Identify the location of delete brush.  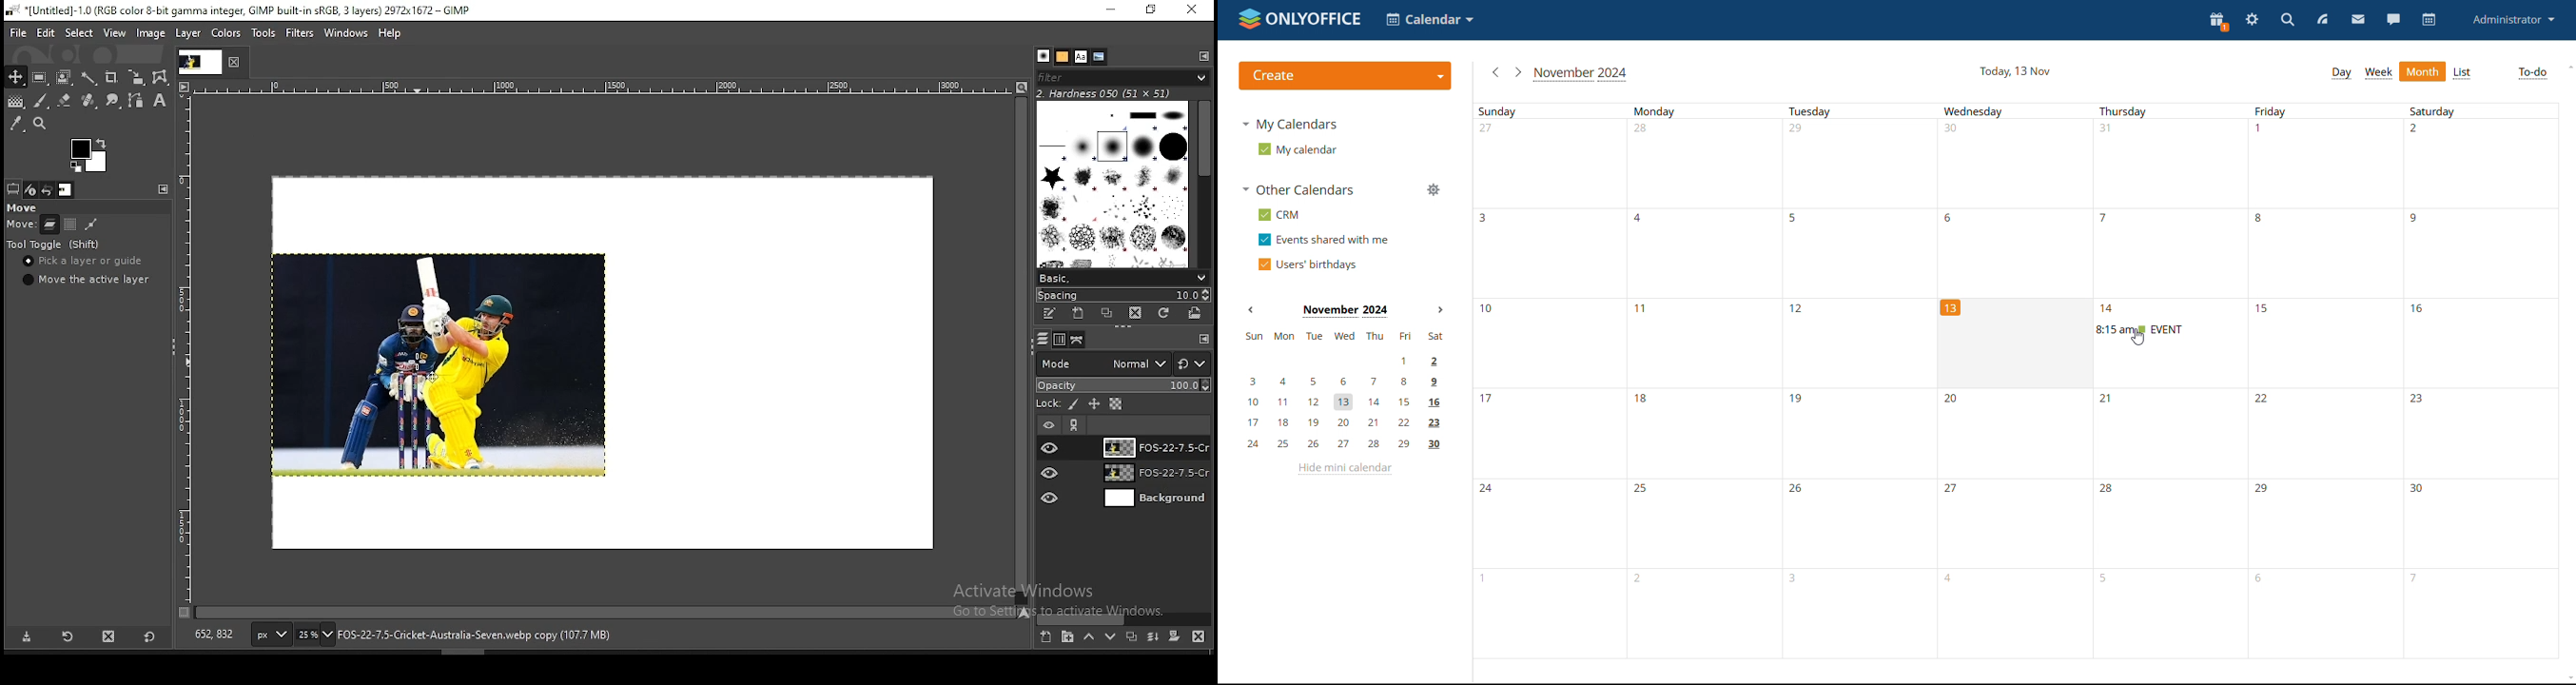
(1135, 313).